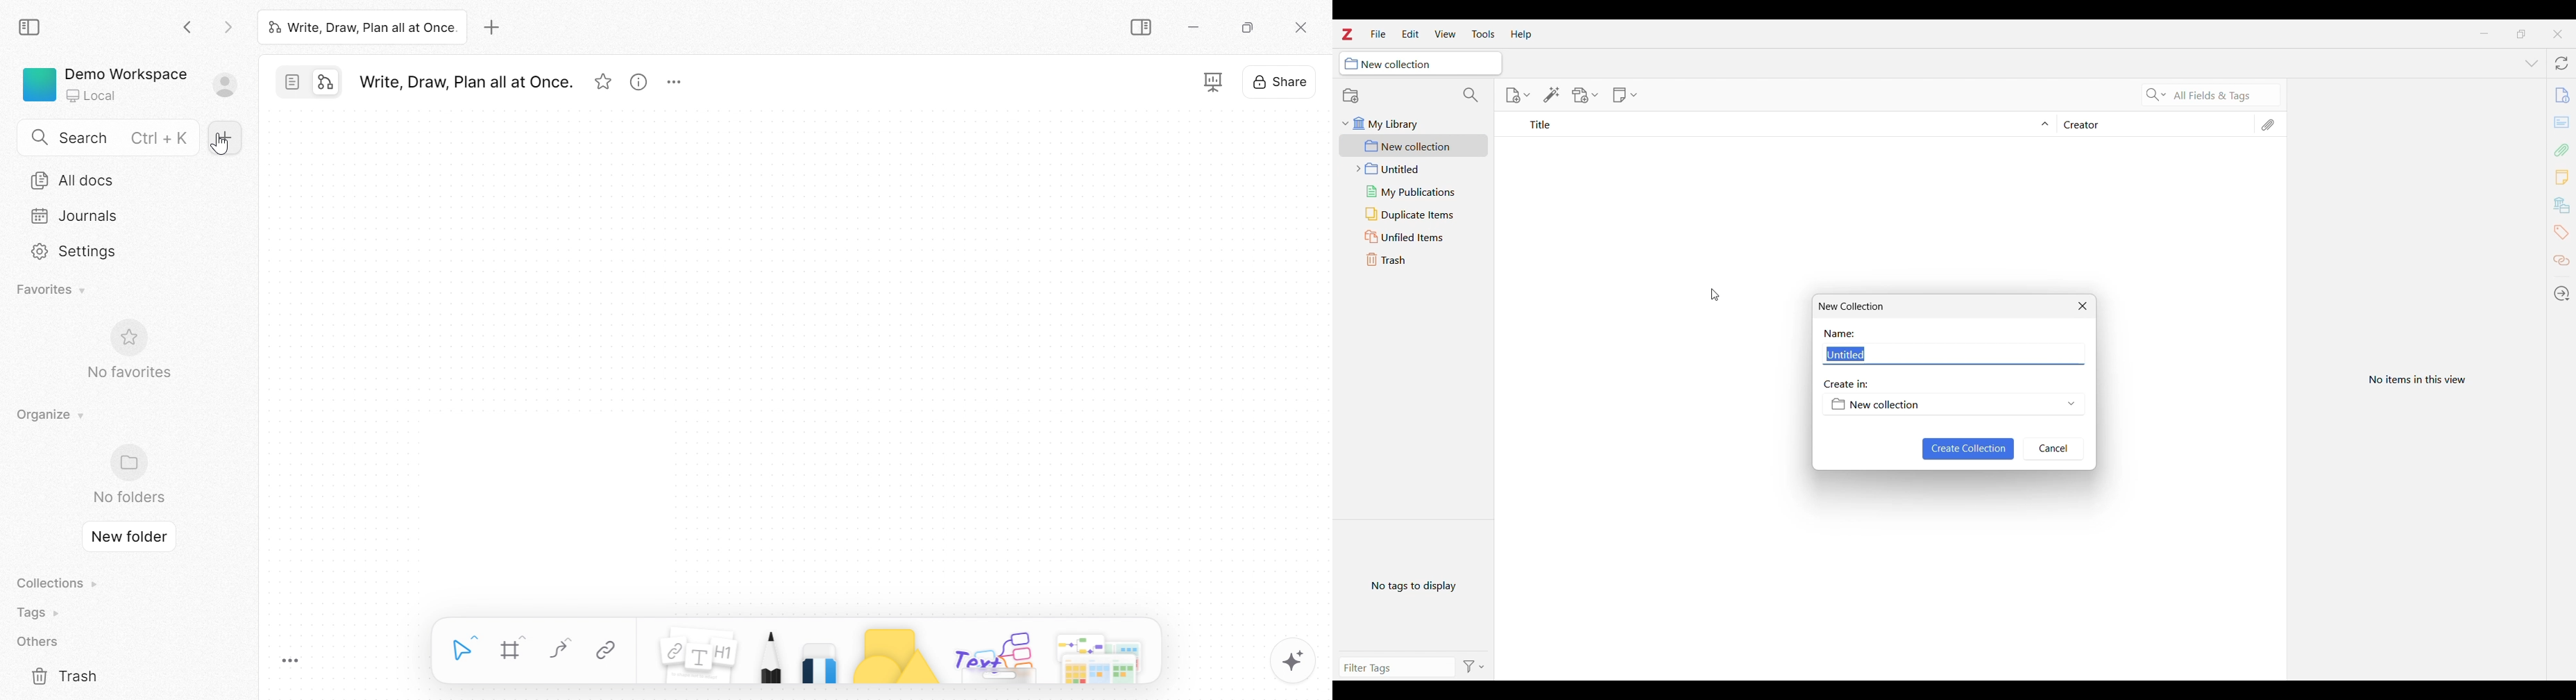 Image resolution: width=2576 pixels, height=700 pixels. I want to click on Frame, so click(513, 648).